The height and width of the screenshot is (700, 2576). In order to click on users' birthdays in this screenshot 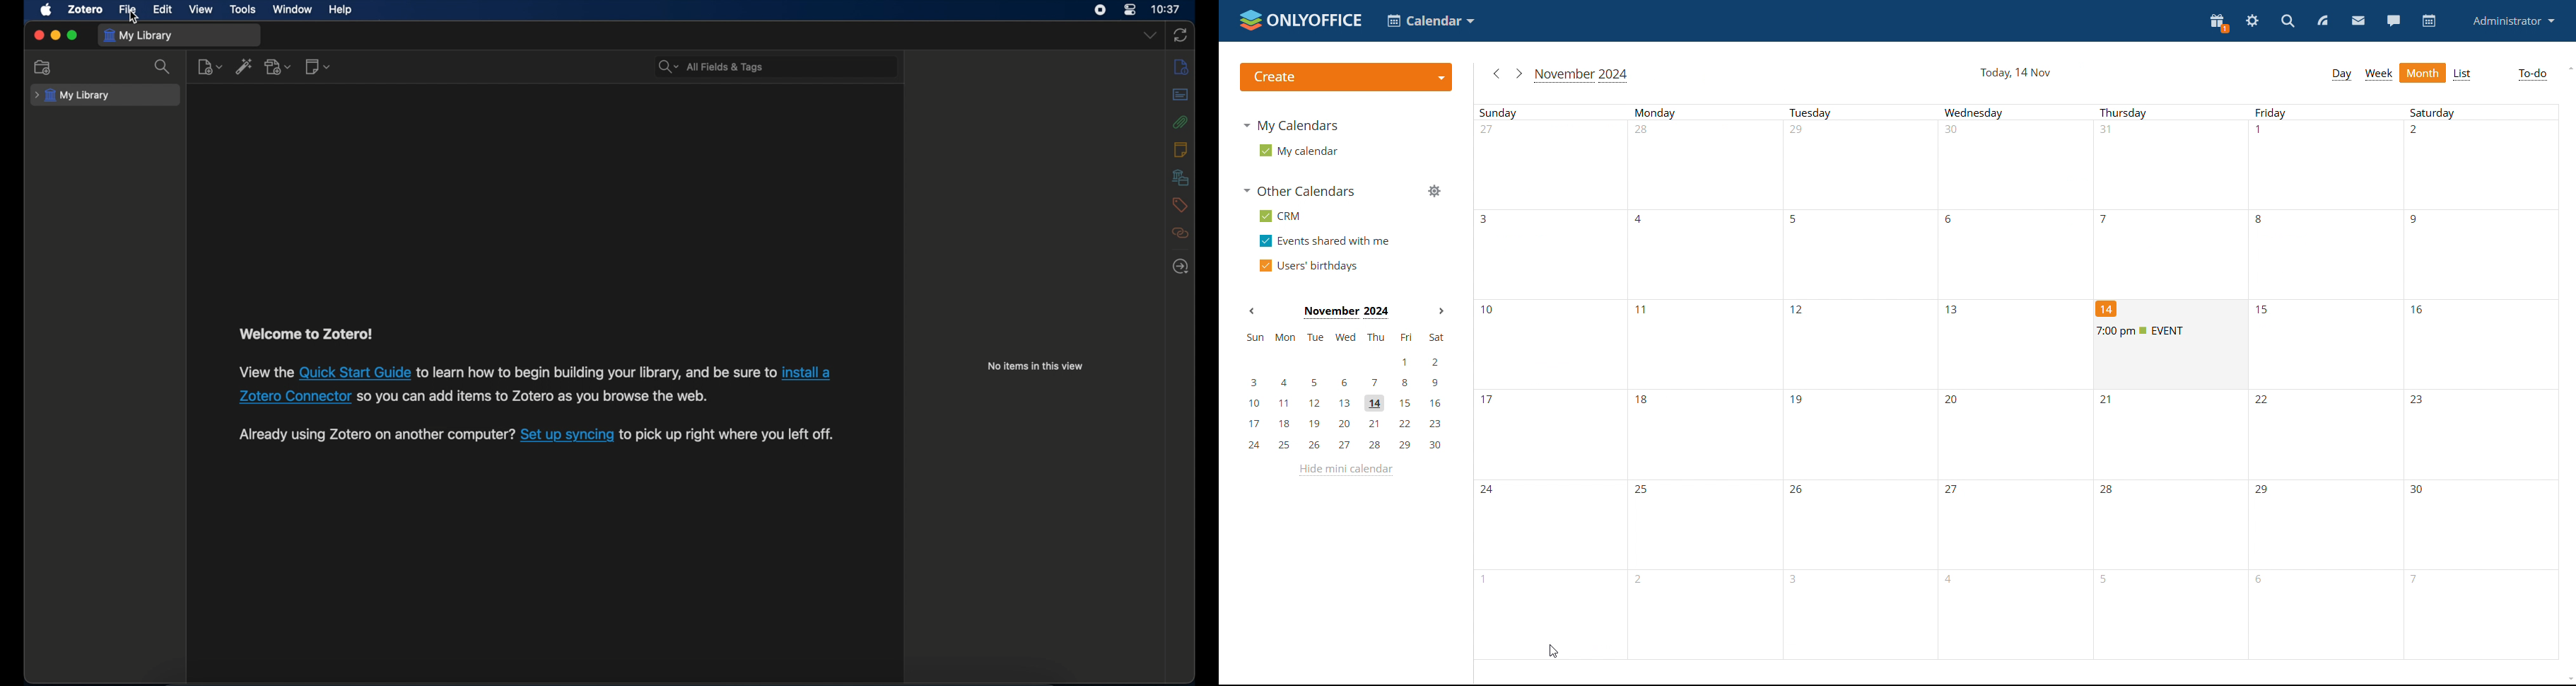, I will do `click(1306, 266)`.